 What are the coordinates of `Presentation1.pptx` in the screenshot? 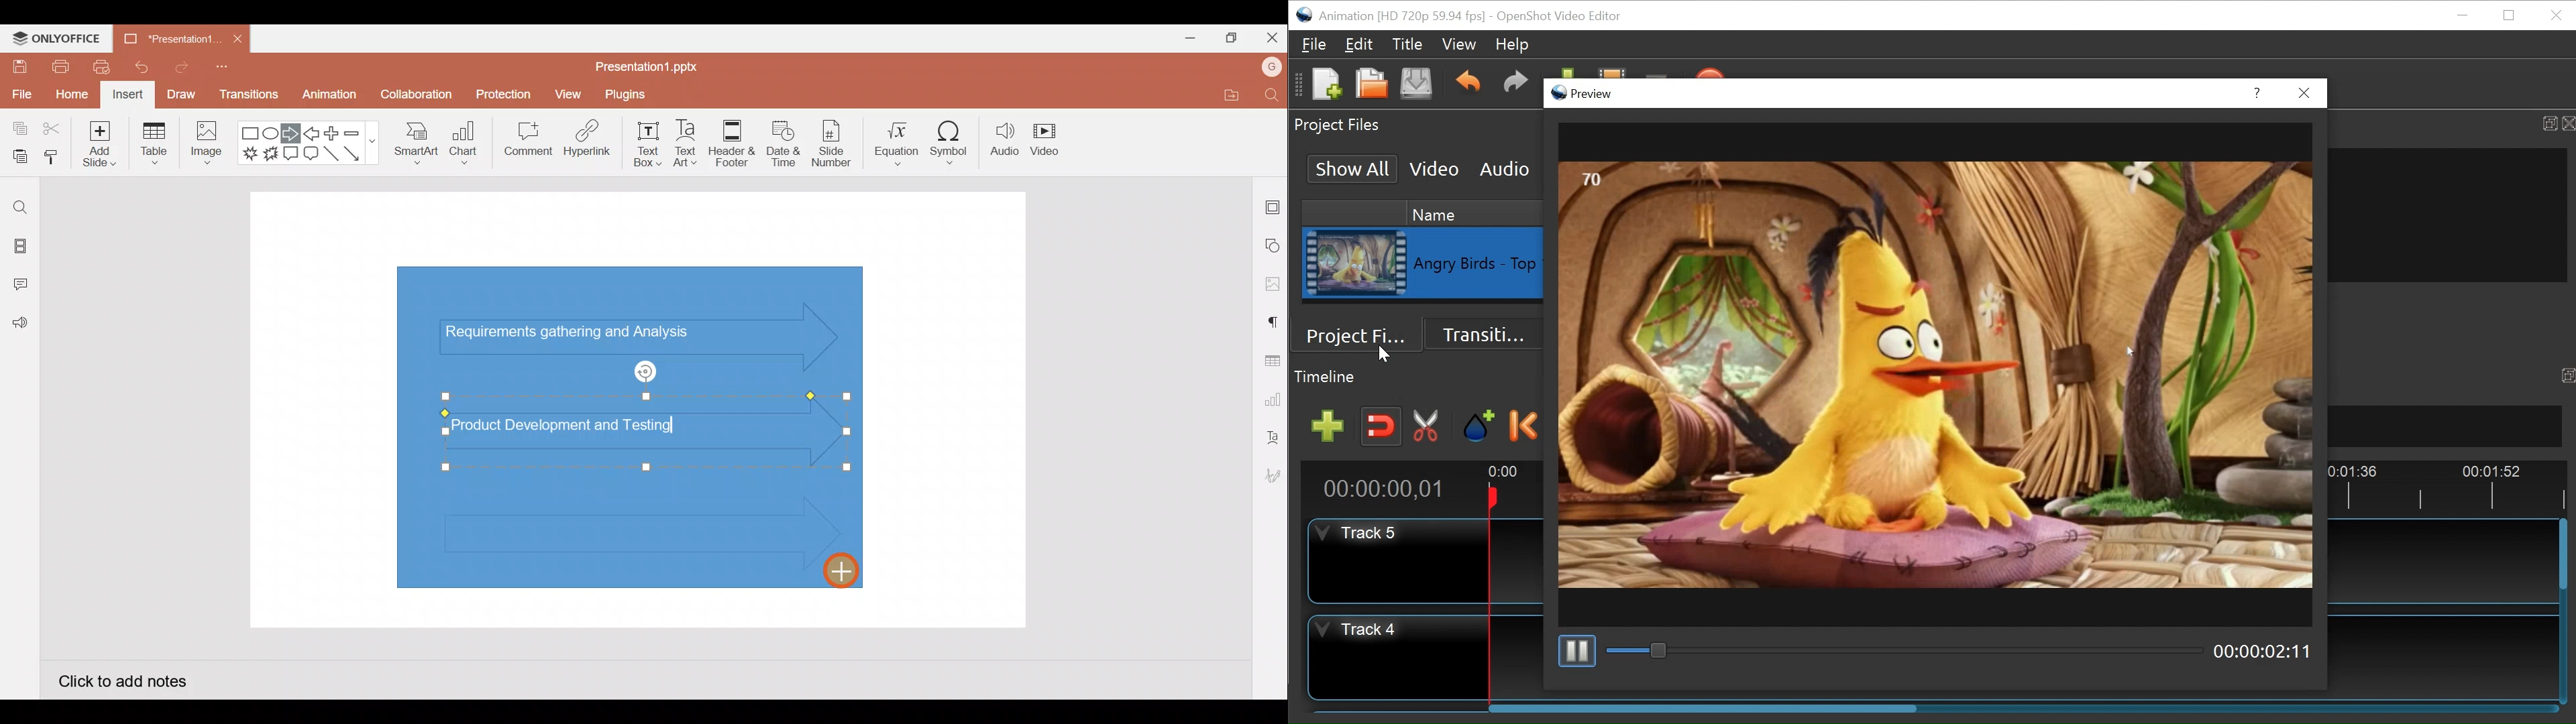 It's located at (651, 62).